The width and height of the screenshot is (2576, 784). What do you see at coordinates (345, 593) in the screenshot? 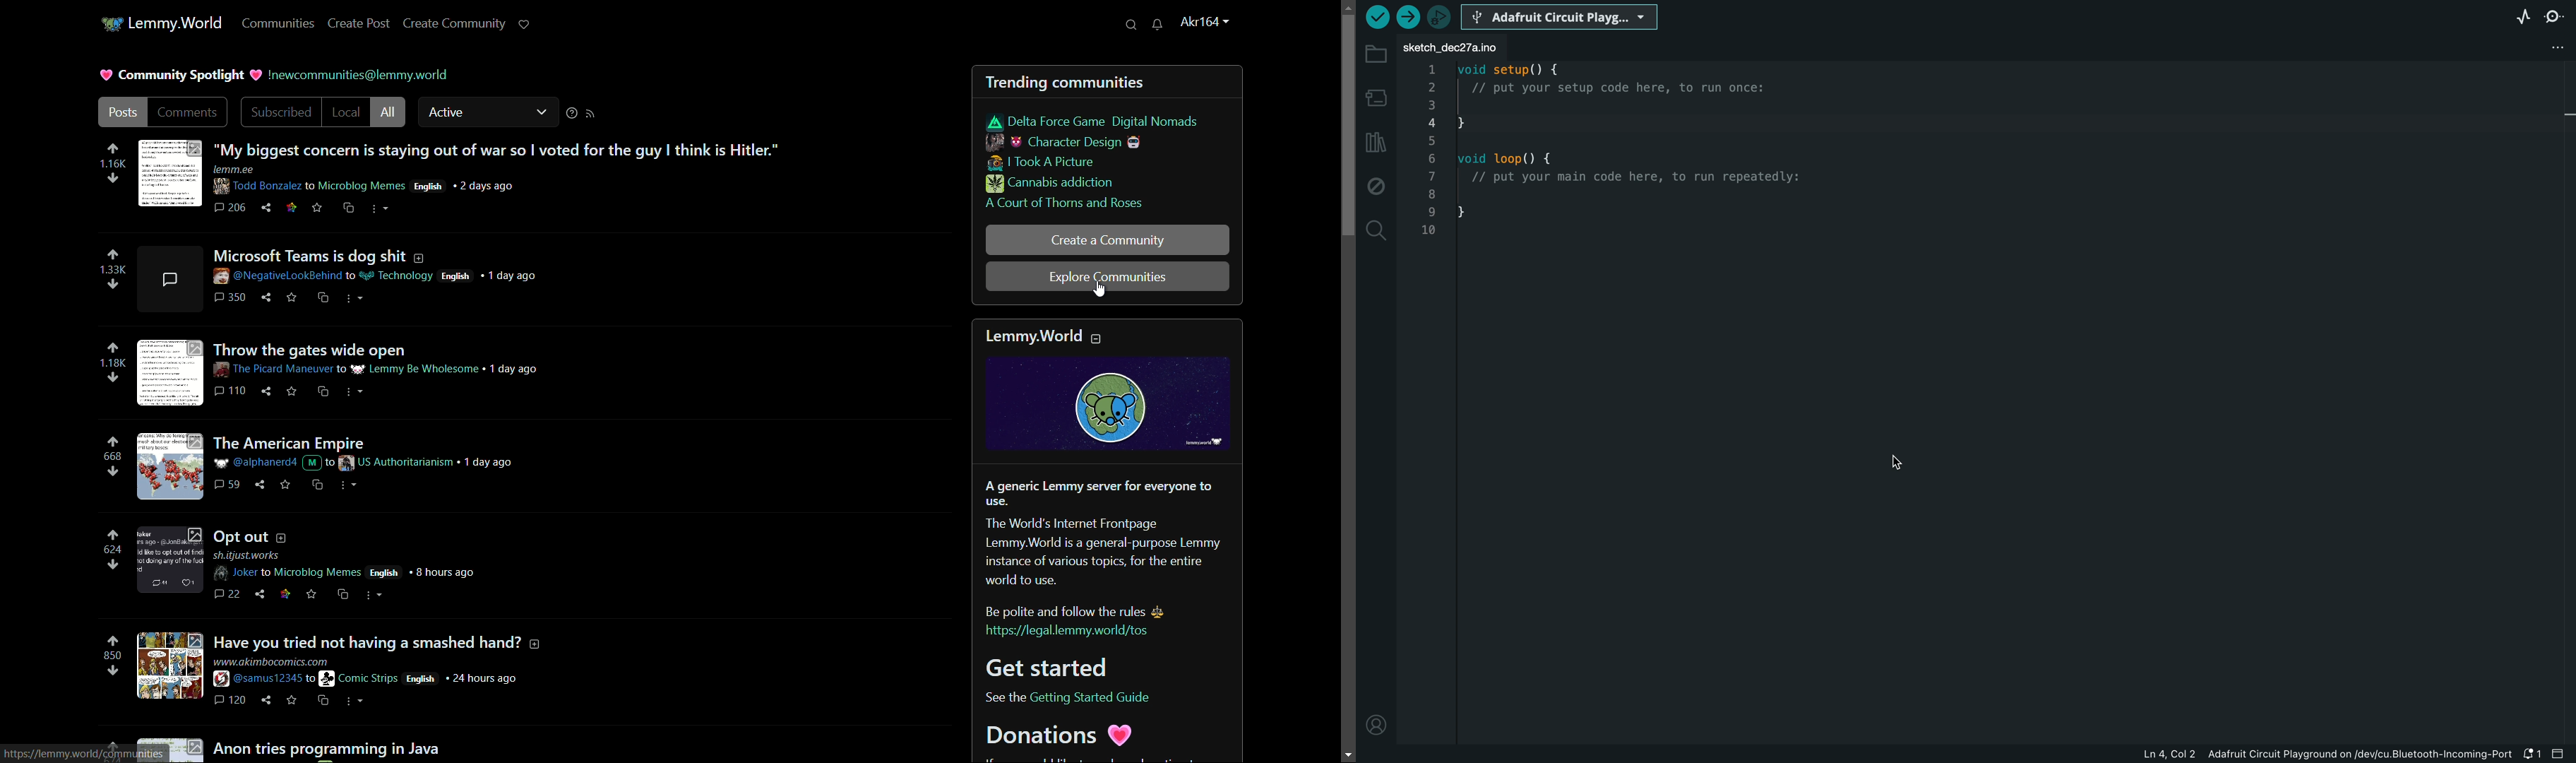
I see `cross share` at bounding box center [345, 593].